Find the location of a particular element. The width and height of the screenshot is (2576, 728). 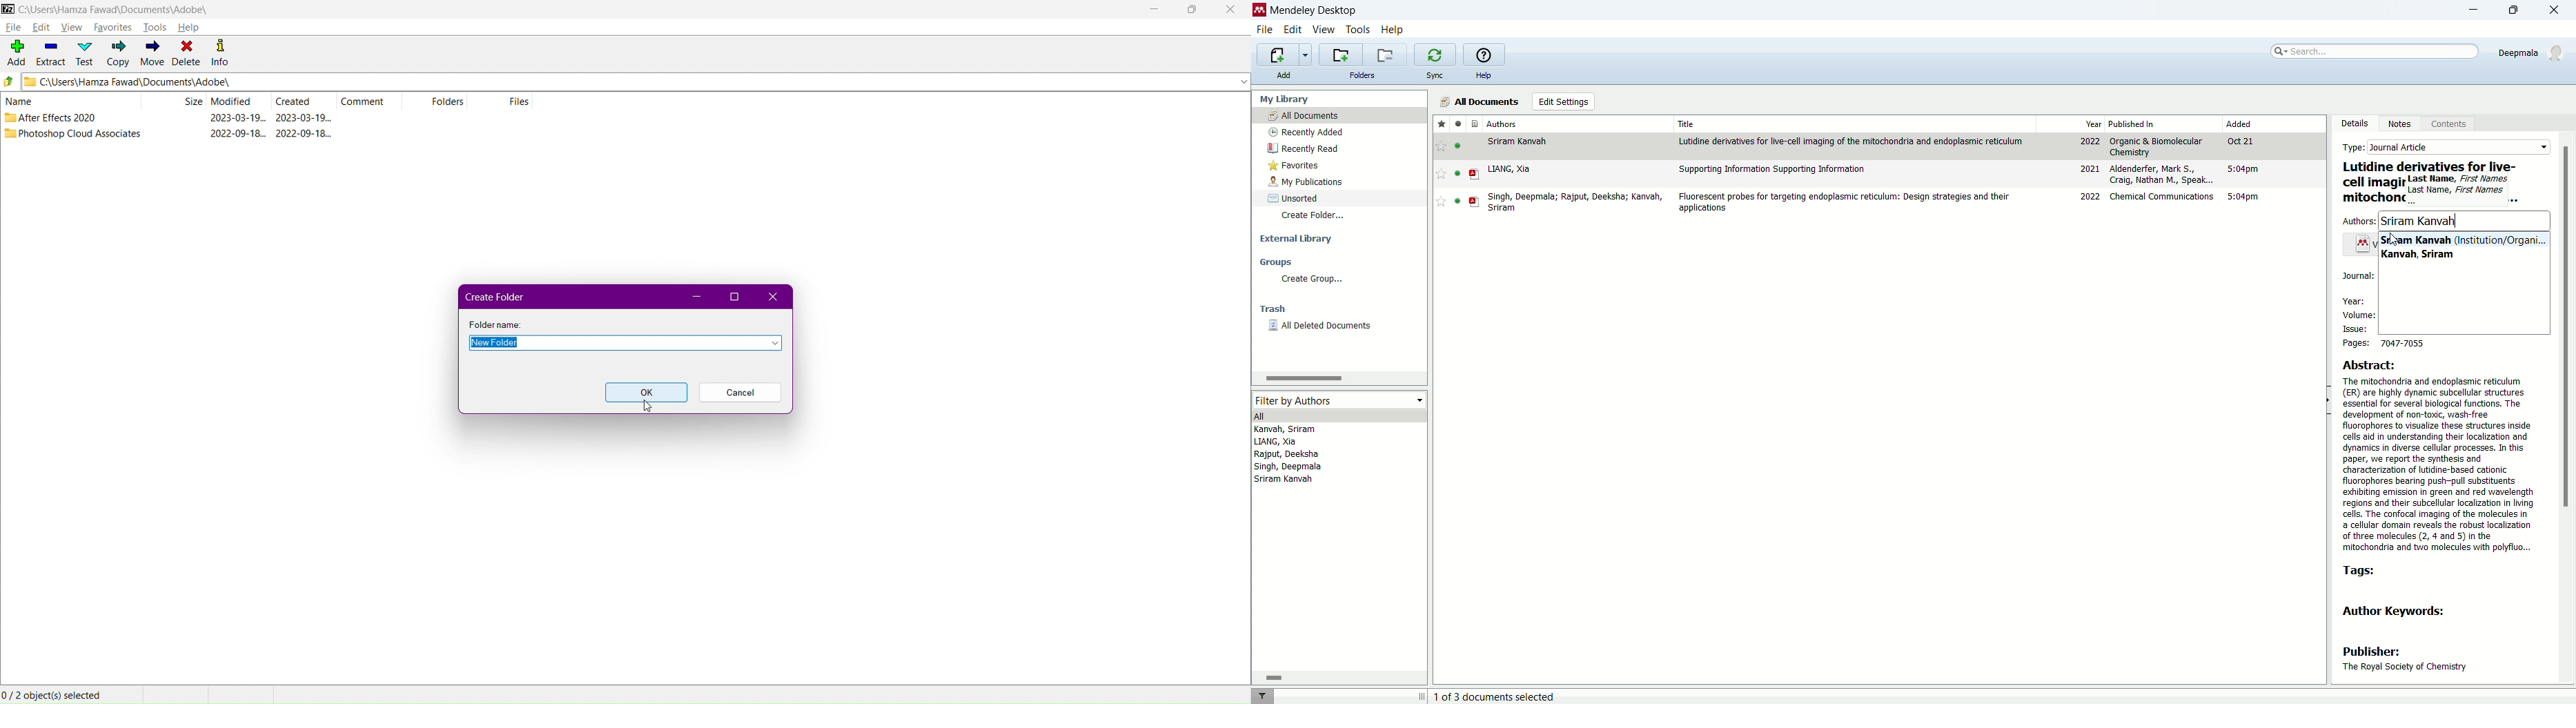

Journal: is located at coordinates (2358, 277).